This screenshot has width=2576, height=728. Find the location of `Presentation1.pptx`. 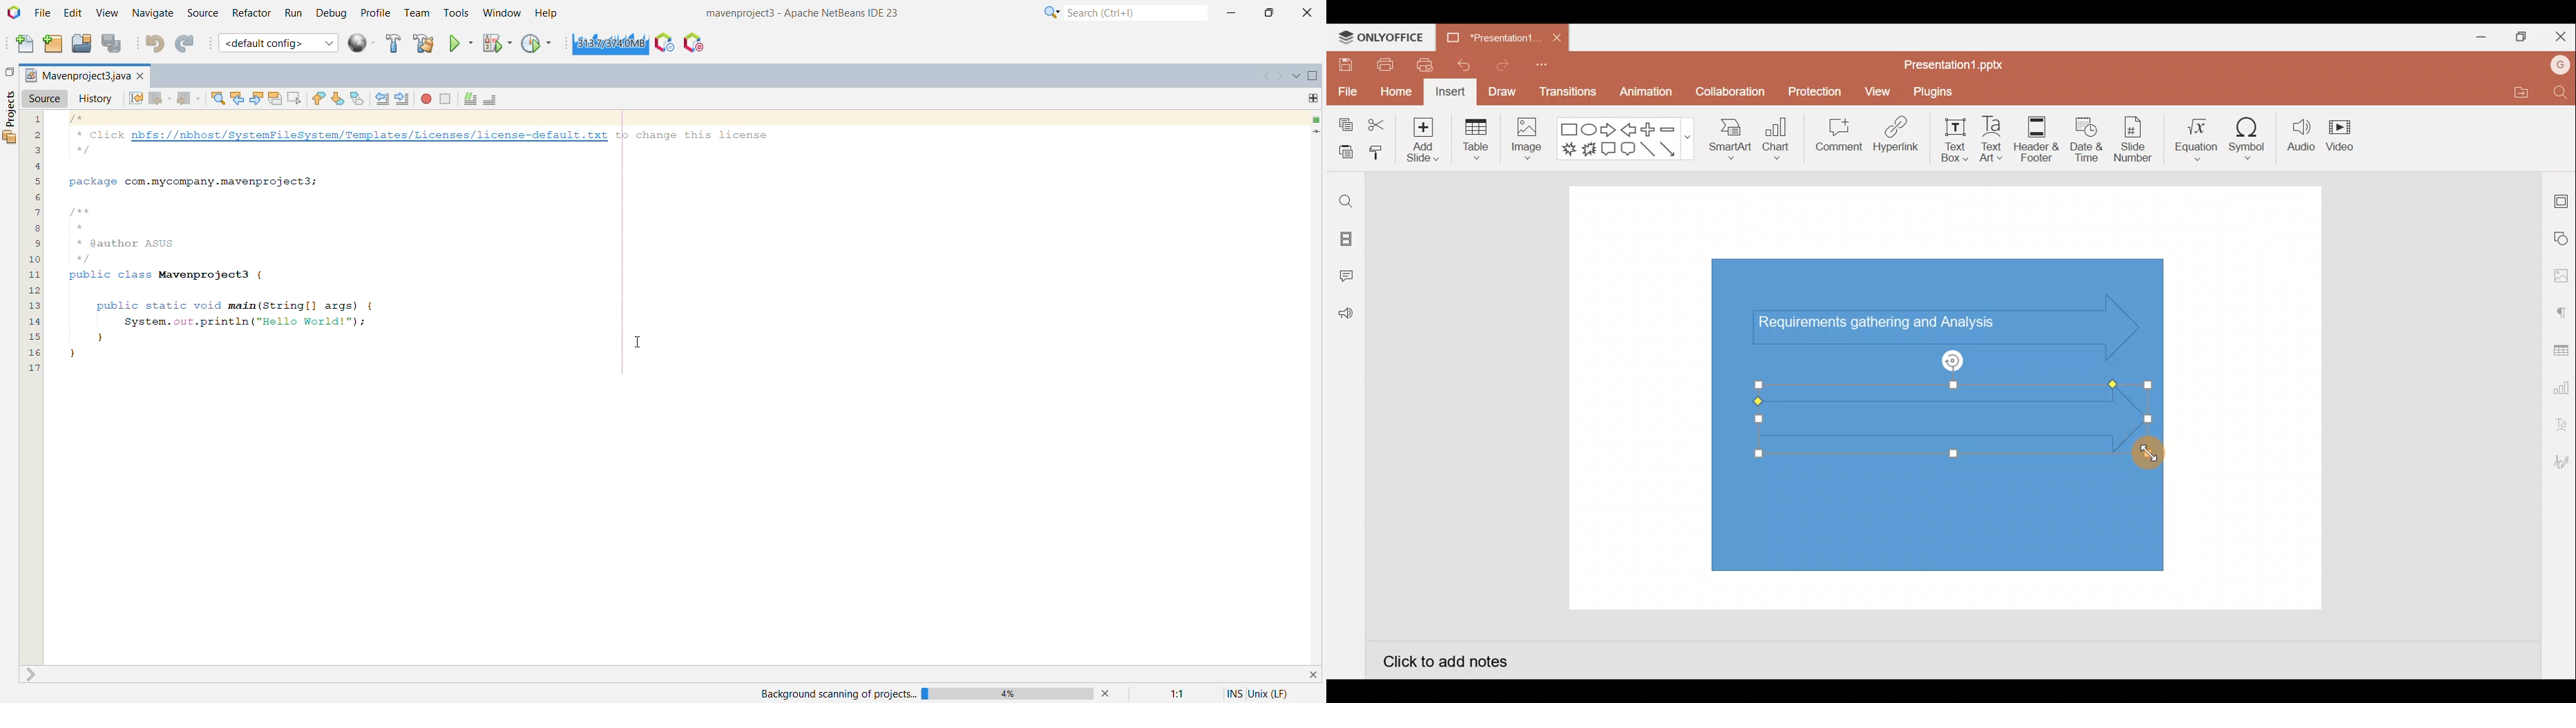

Presentation1.pptx is located at coordinates (1959, 61).